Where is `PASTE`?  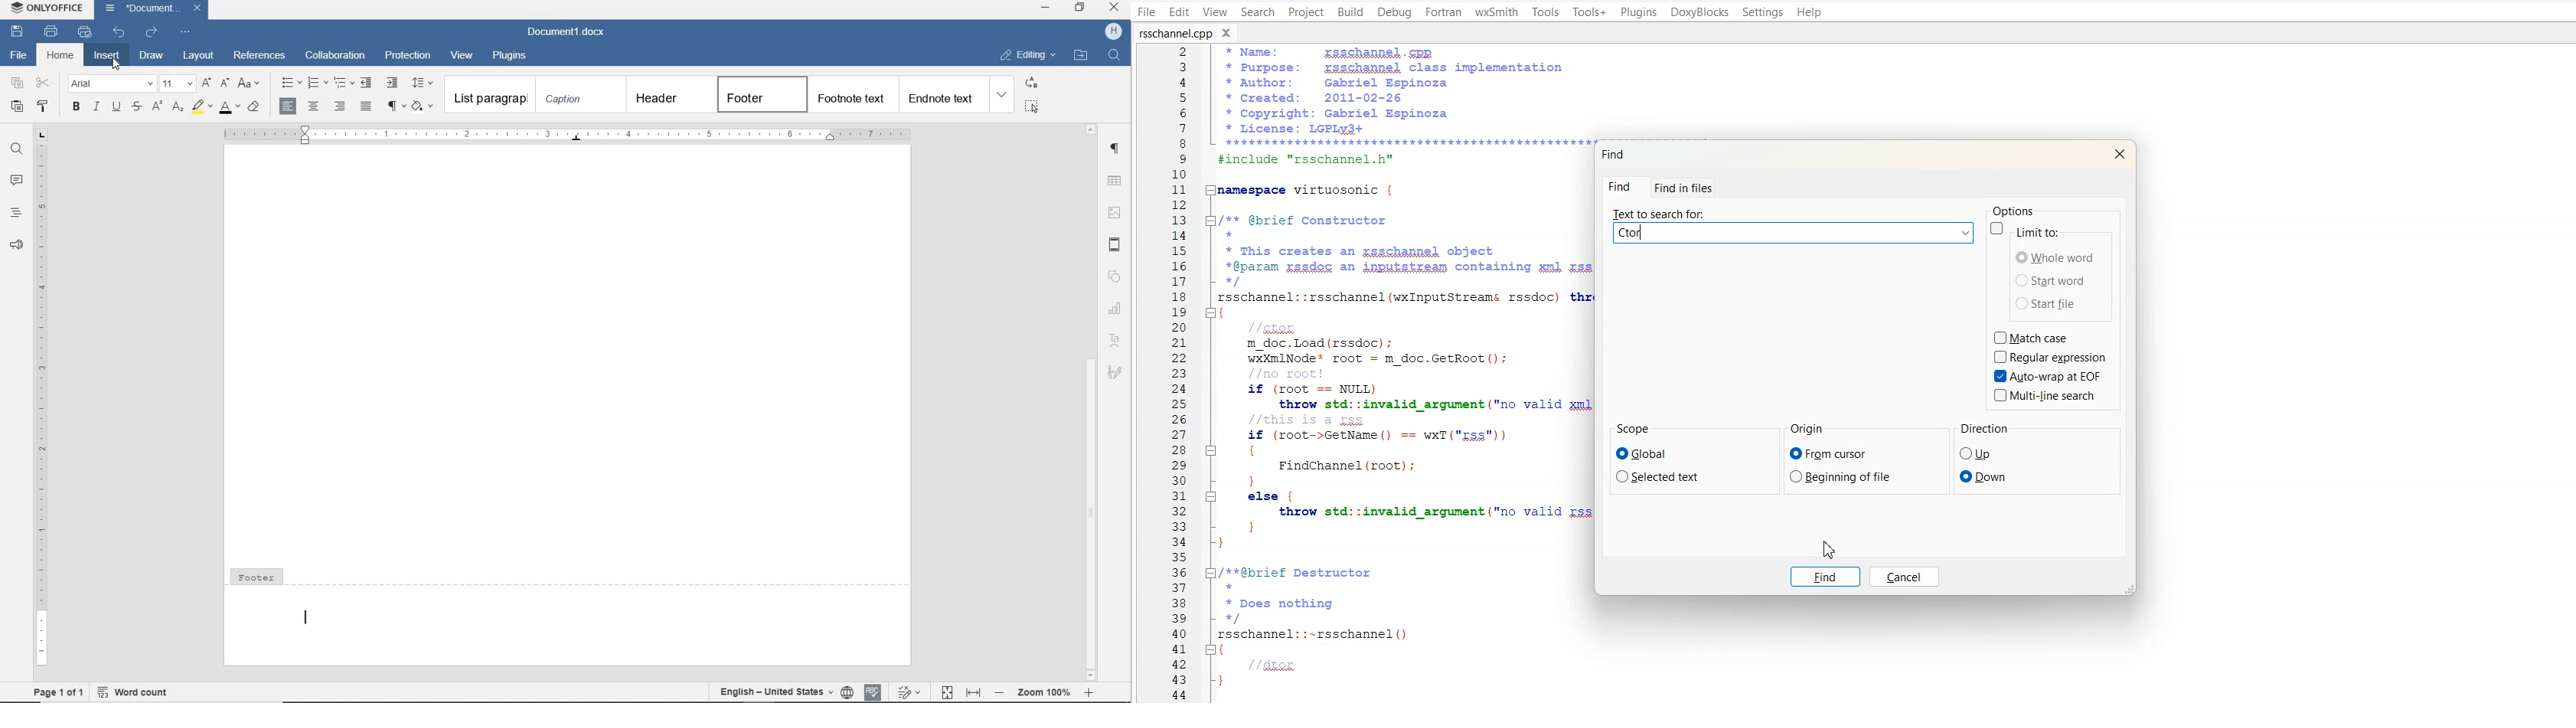 PASTE is located at coordinates (16, 108).